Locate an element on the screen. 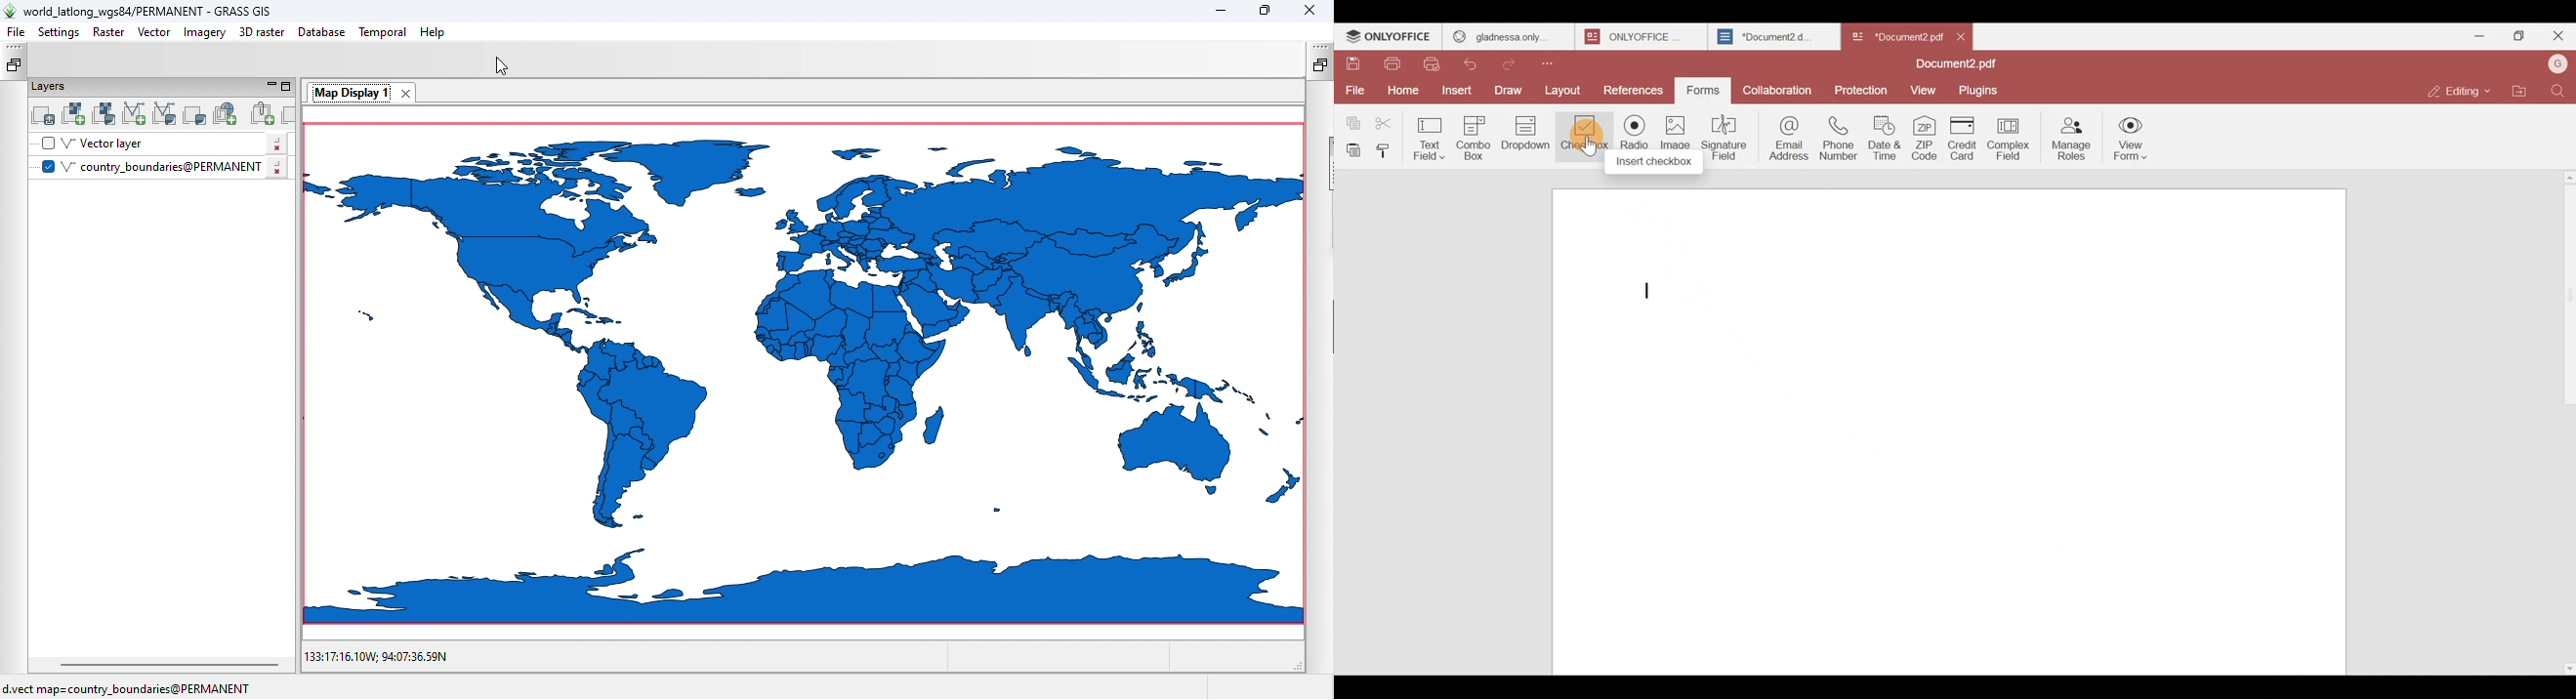 The width and height of the screenshot is (2576, 700). Copy style is located at coordinates (1388, 148).